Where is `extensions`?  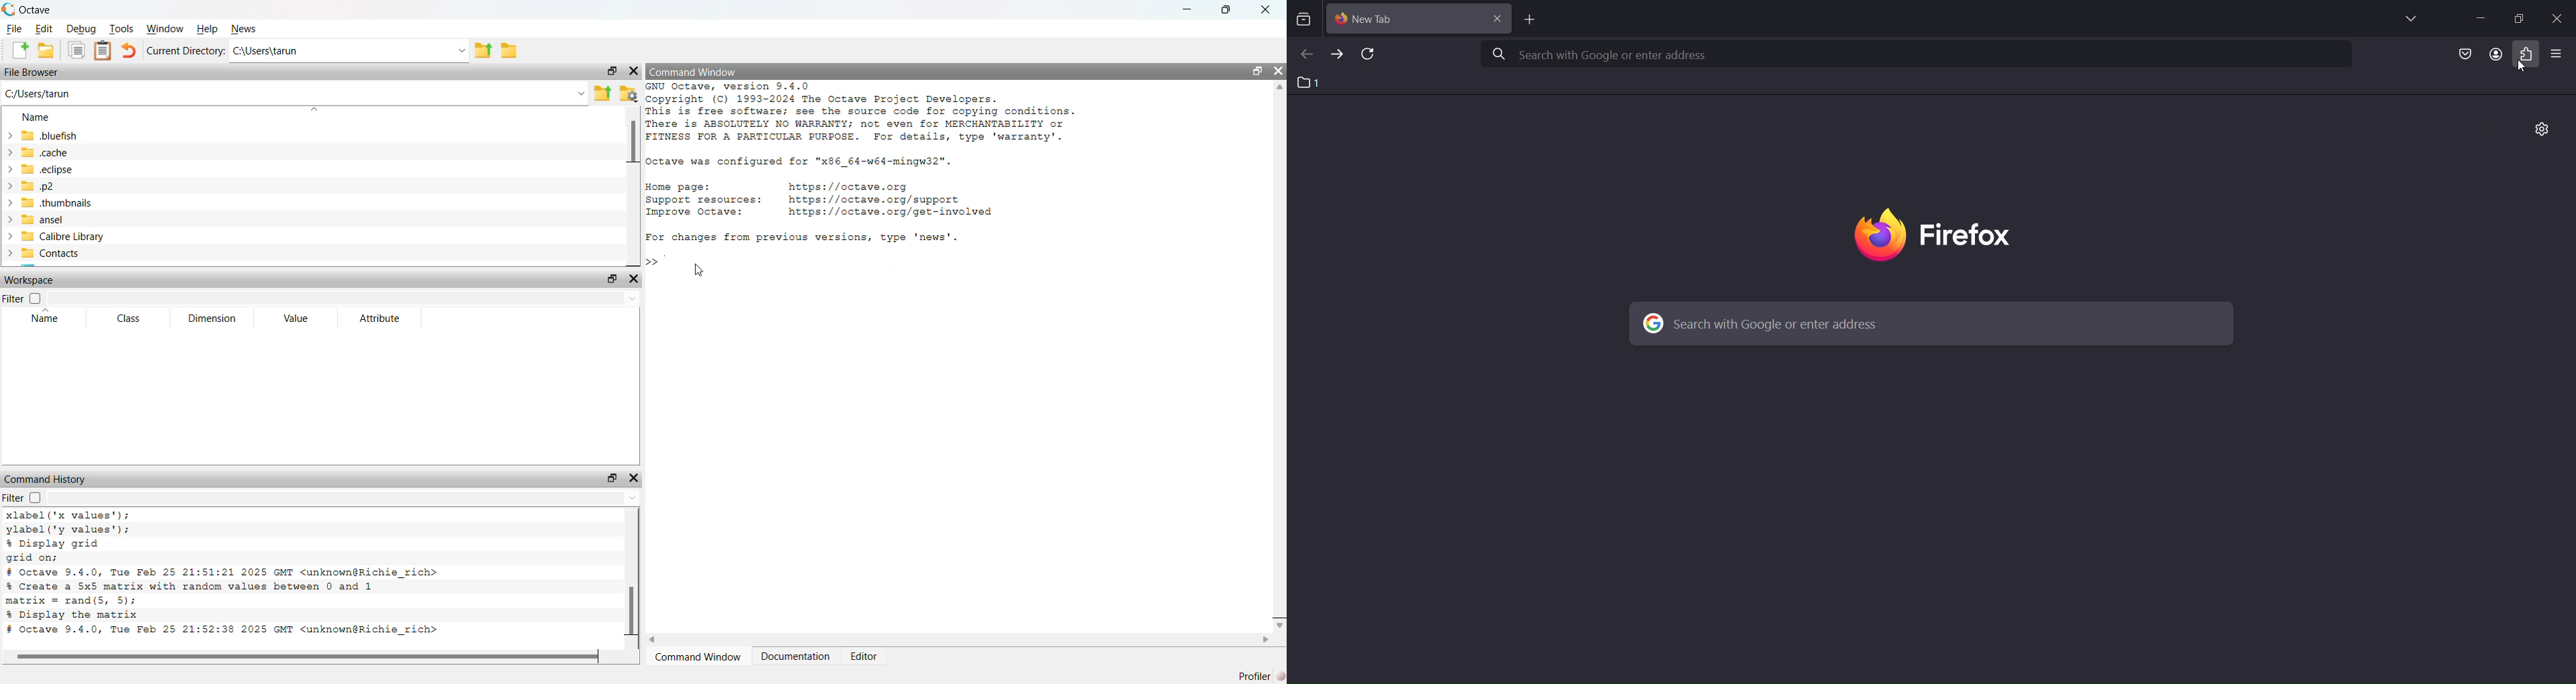
extensions is located at coordinates (2524, 54).